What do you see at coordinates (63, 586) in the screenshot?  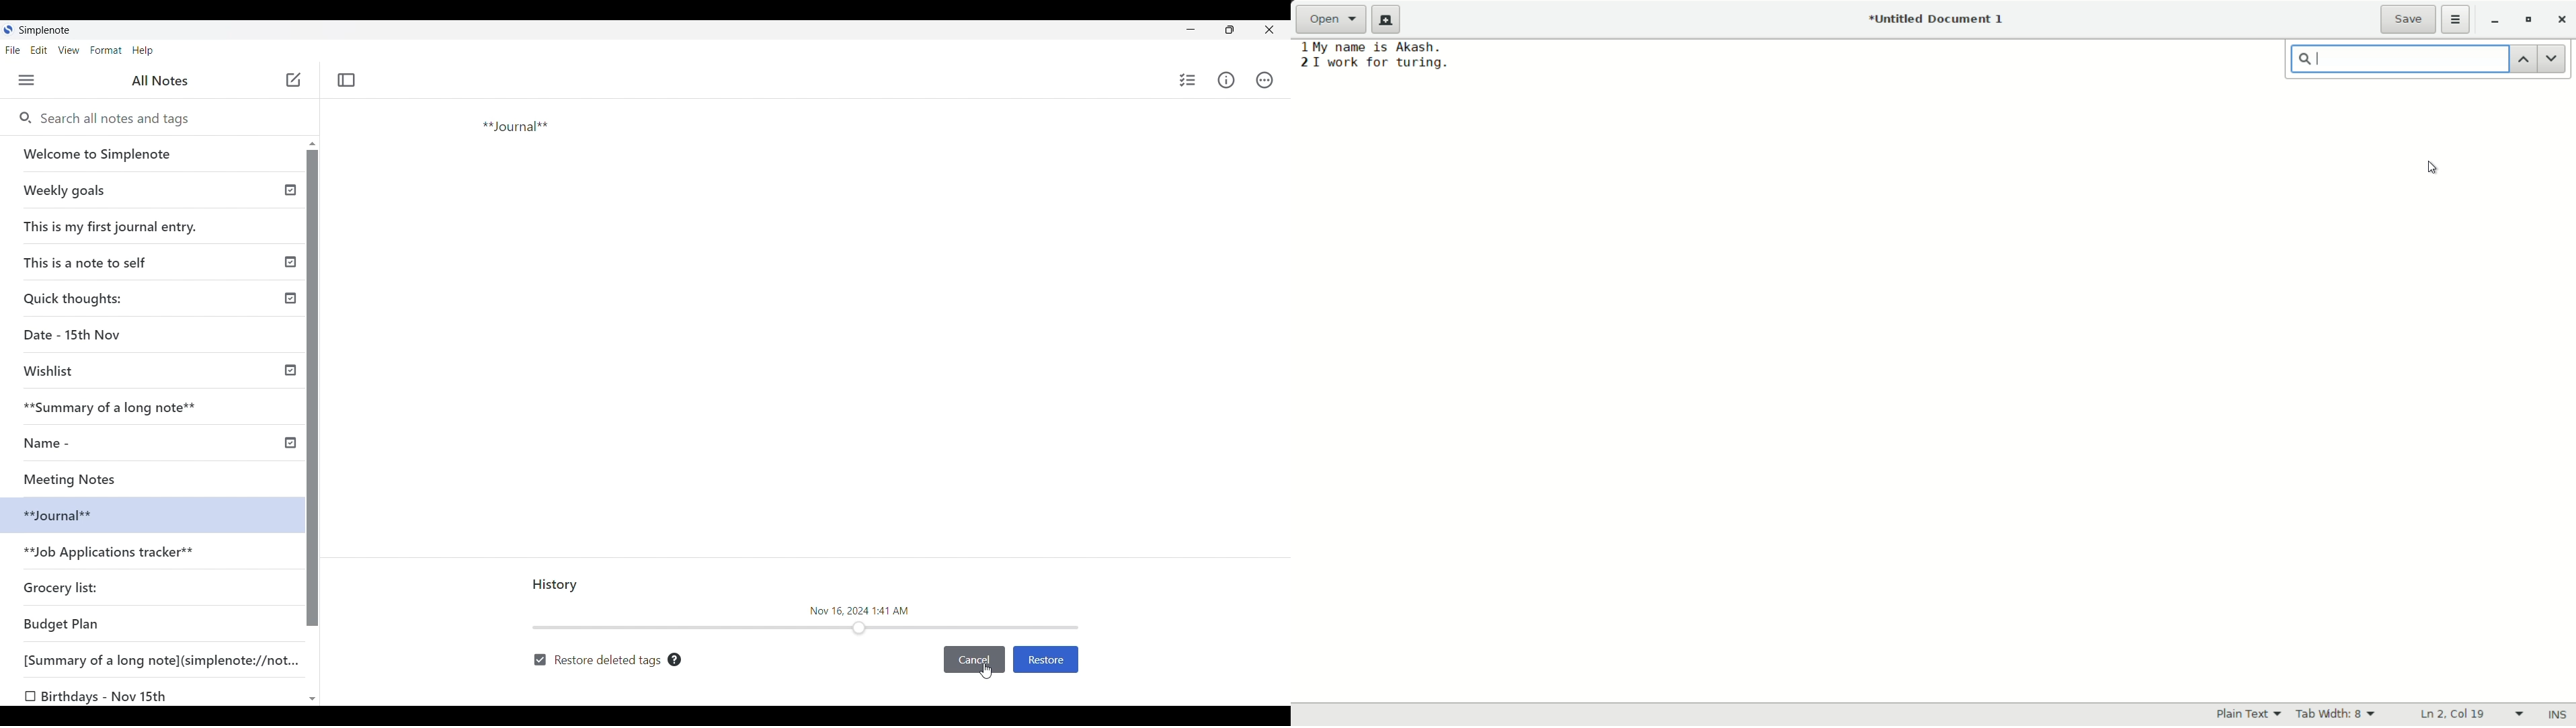 I see `Grocery list:` at bounding box center [63, 586].